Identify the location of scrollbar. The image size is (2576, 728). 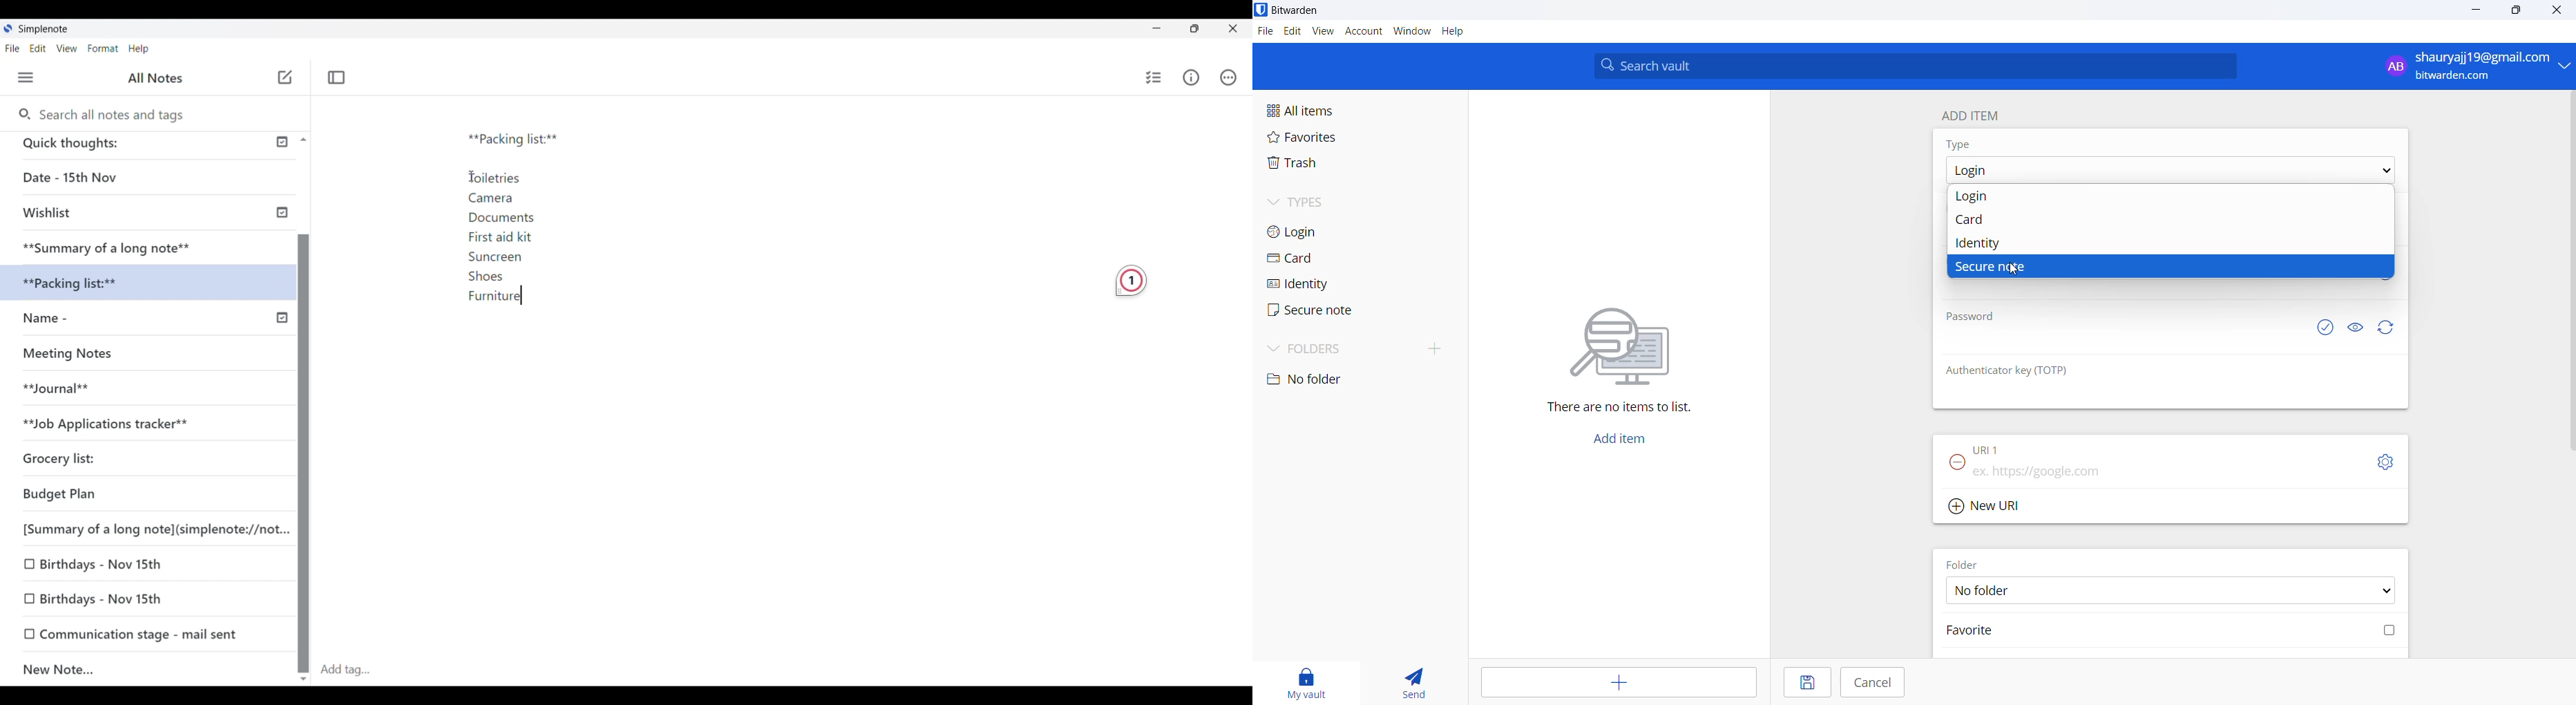
(2568, 272).